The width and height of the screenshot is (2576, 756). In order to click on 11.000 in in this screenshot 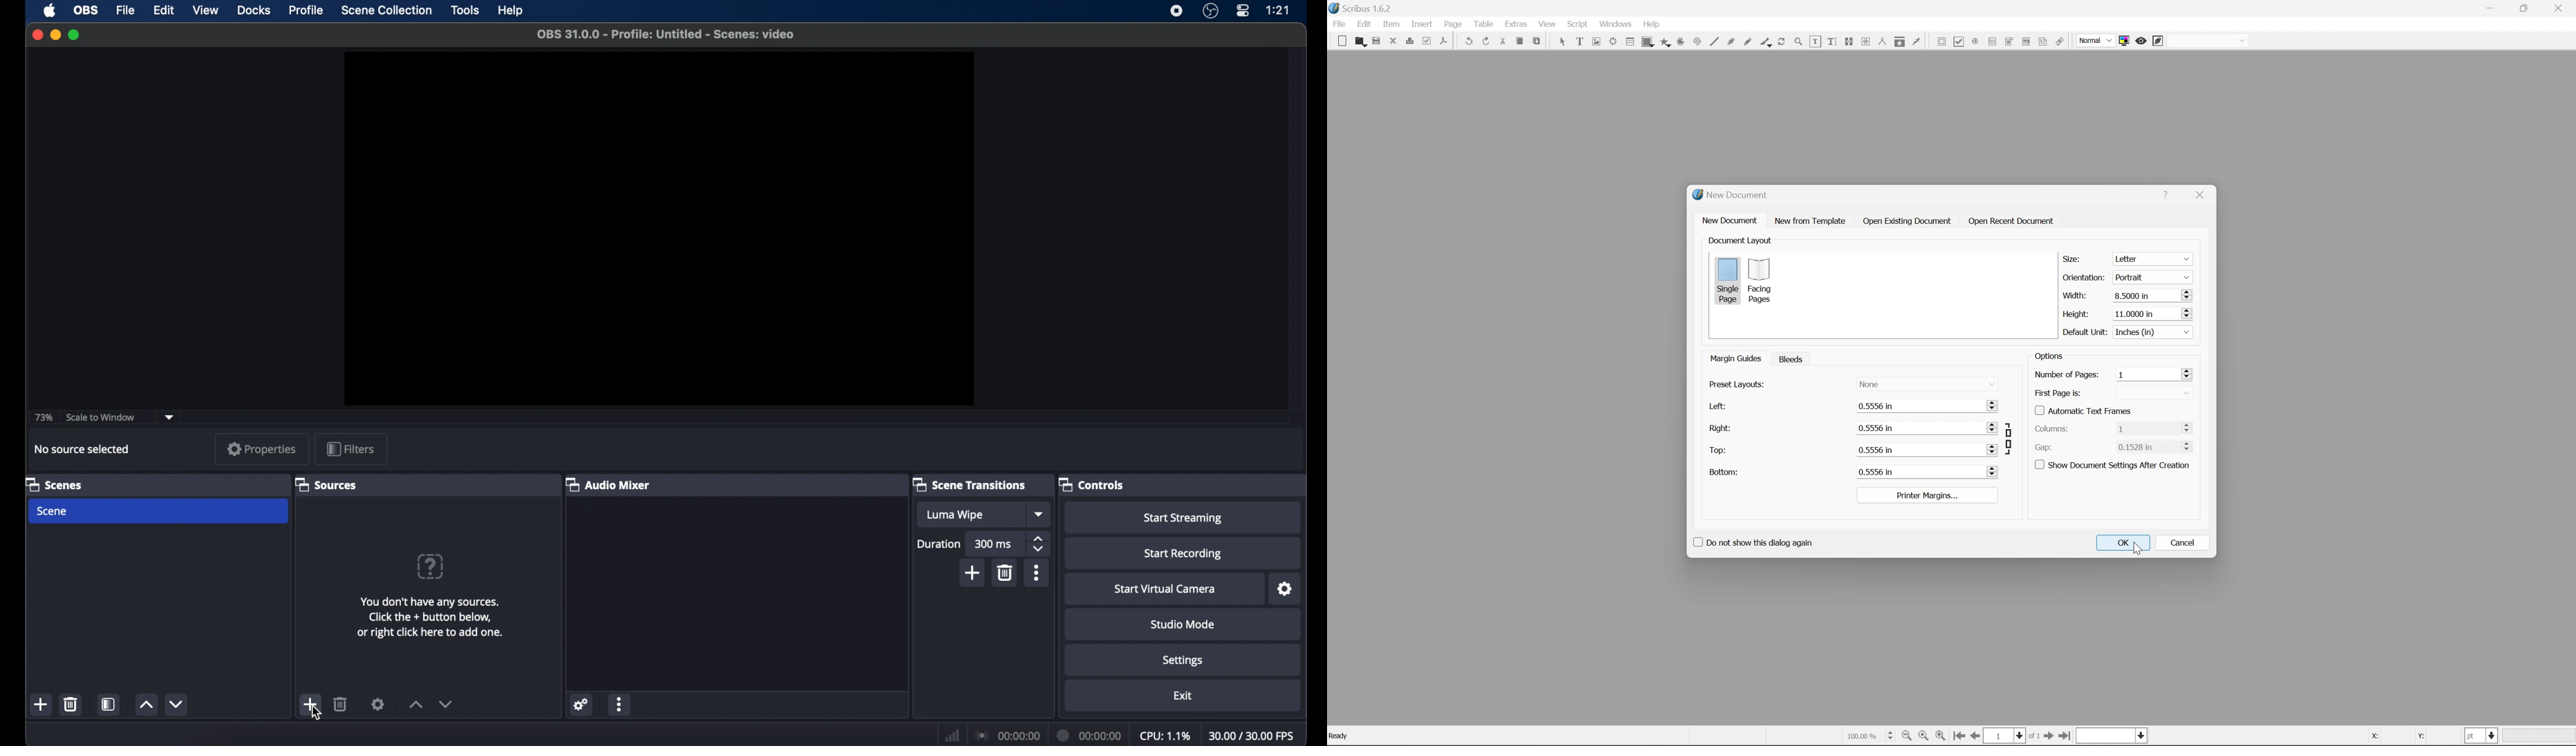, I will do `click(2152, 314)`.